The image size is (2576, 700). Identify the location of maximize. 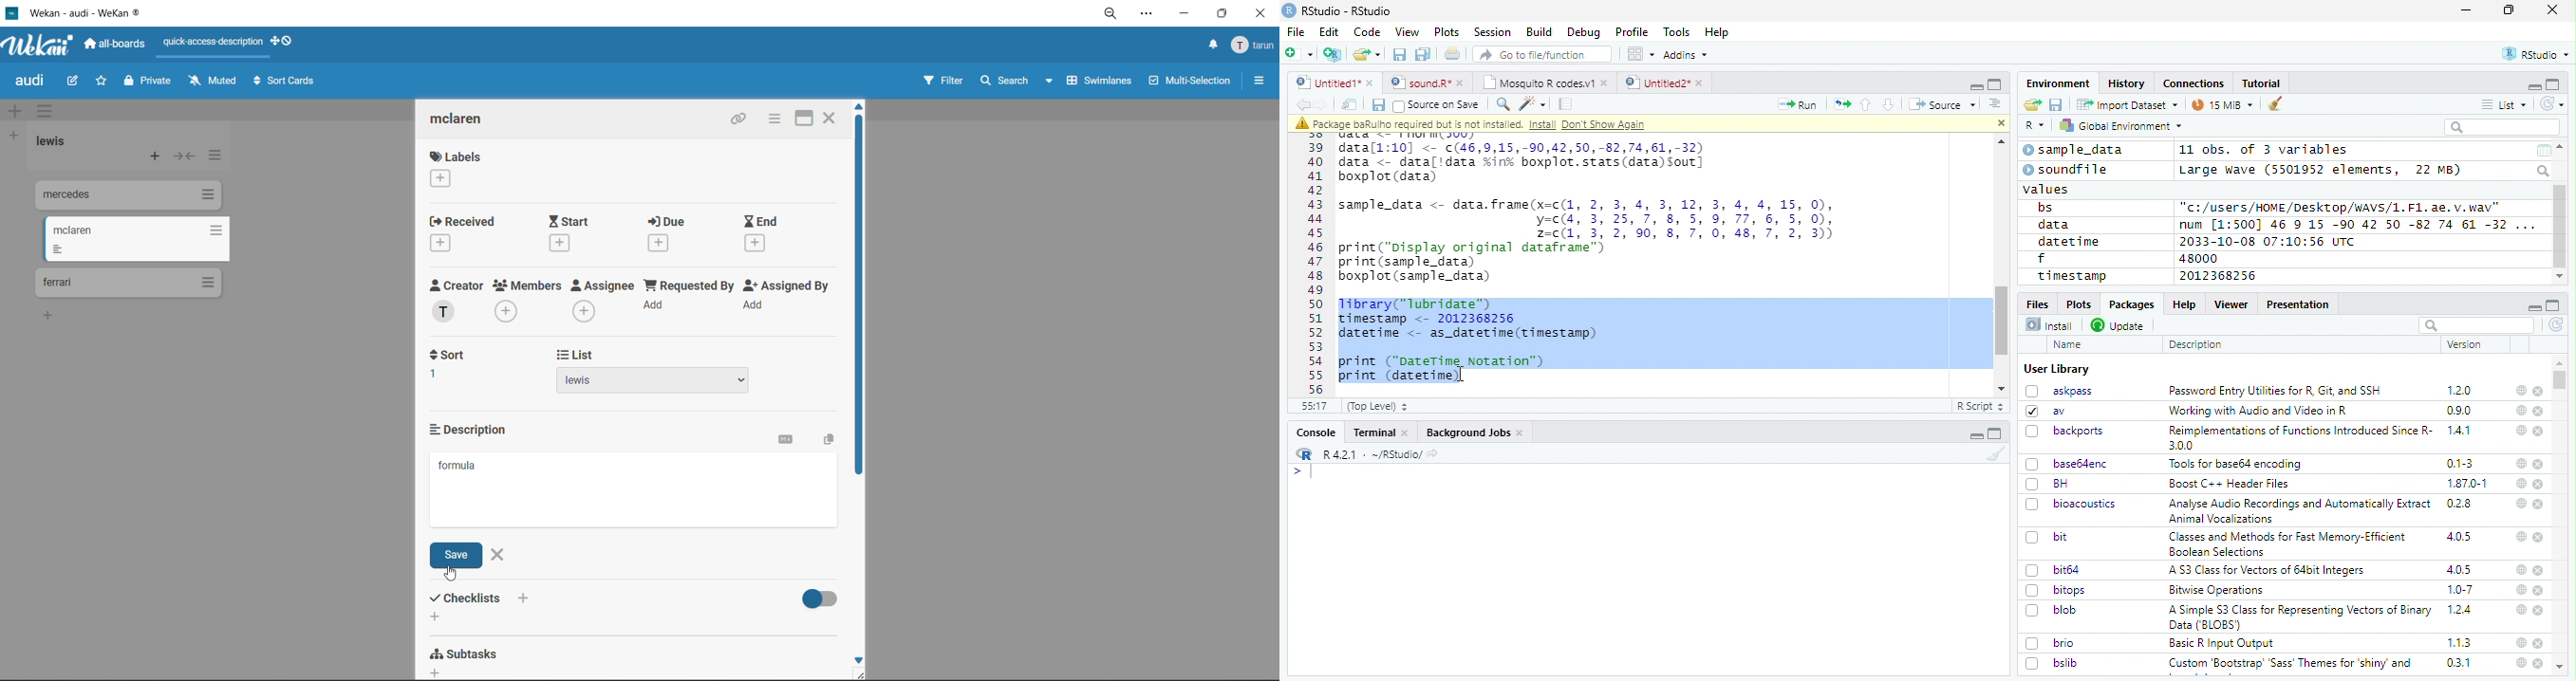
(2509, 10).